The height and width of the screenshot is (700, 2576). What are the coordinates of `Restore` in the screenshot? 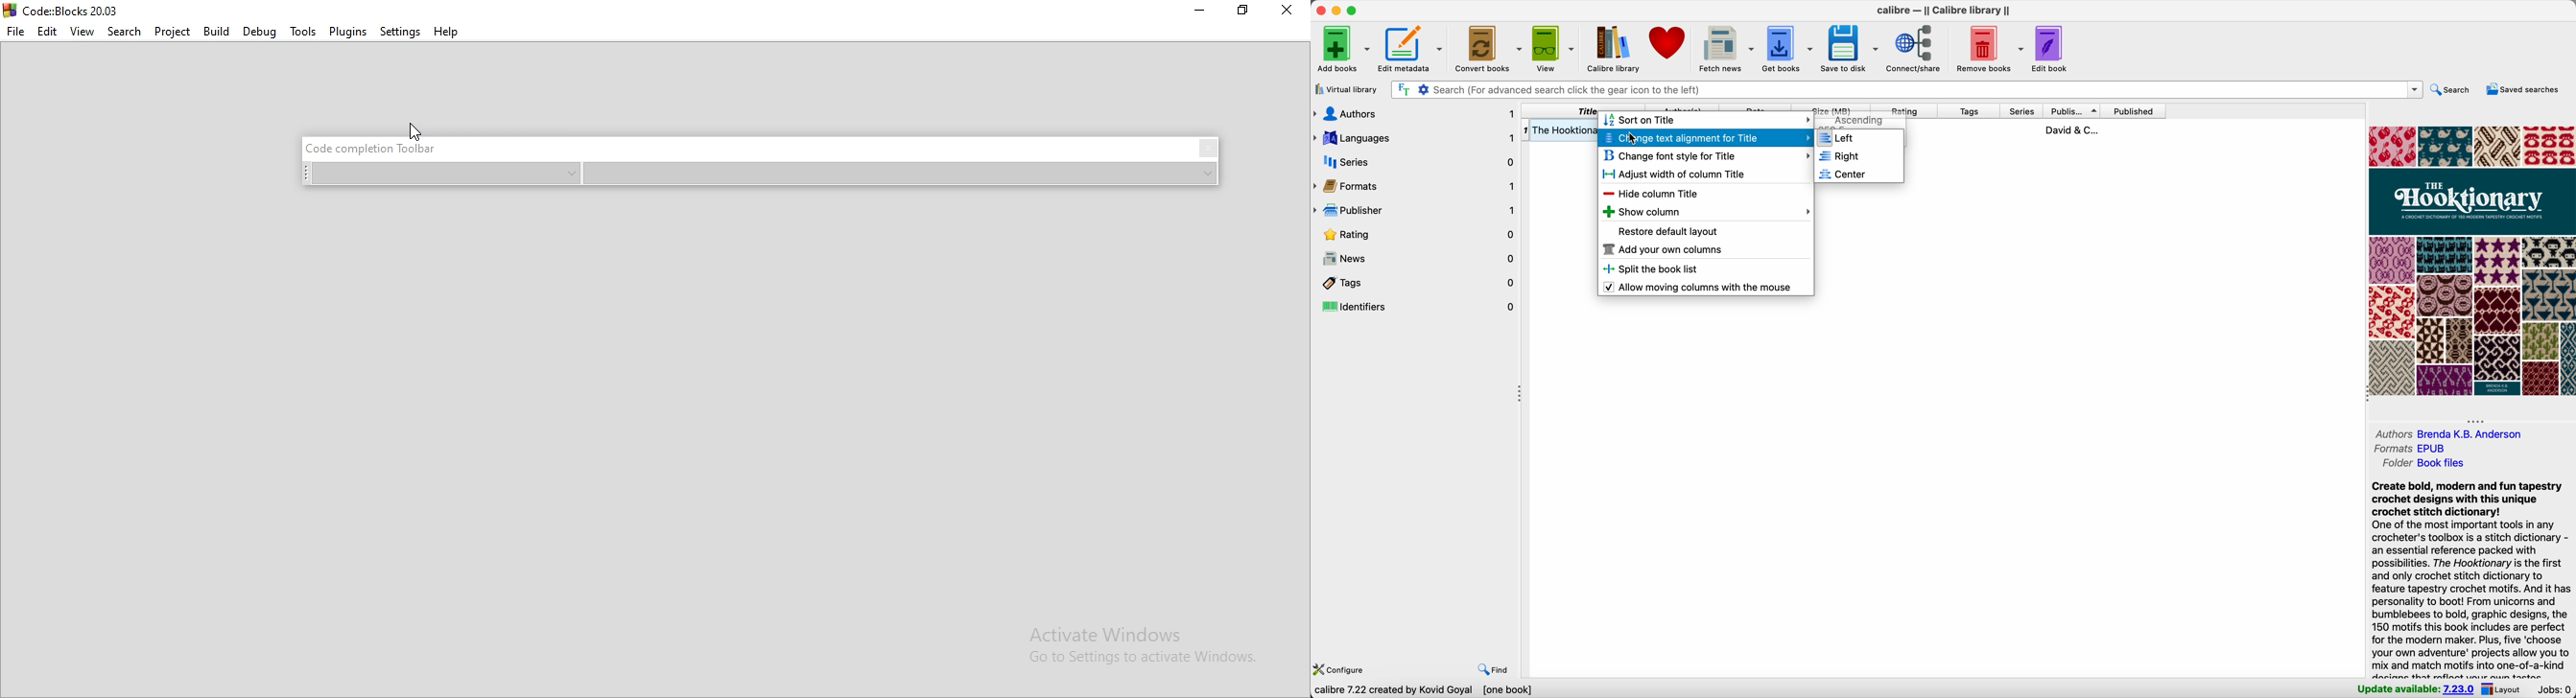 It's located at (1245, 12).